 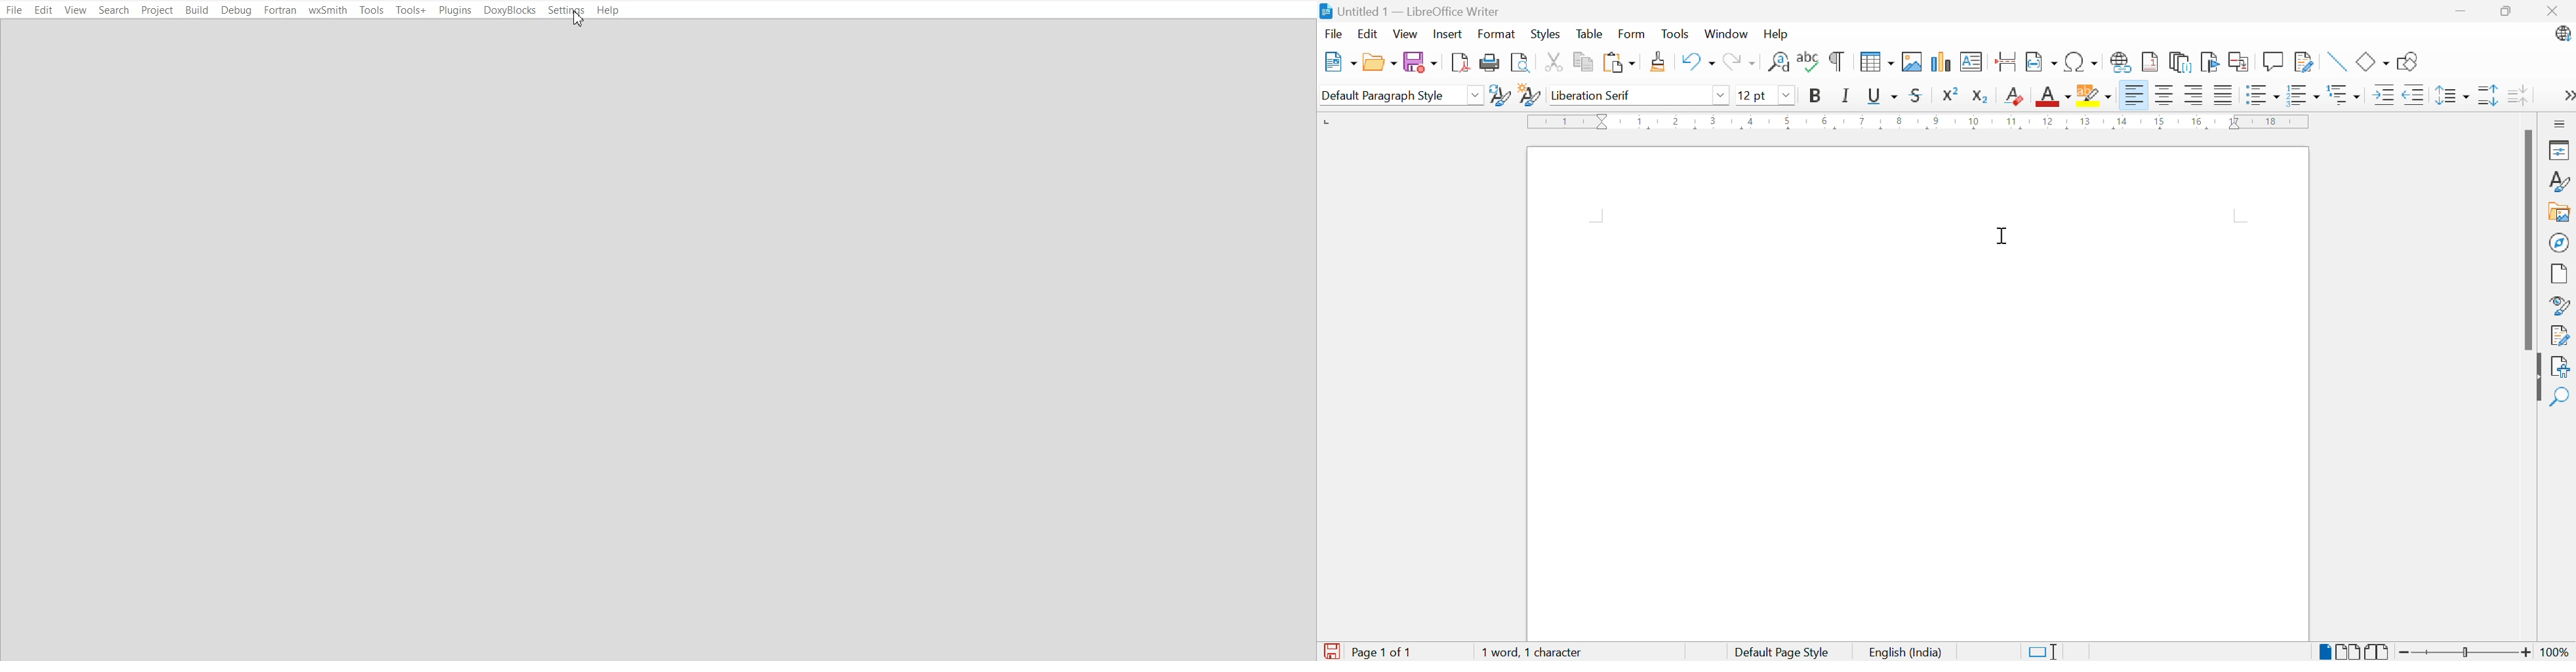 What do you see at coordinates (454, 11) in the screenshot?
I see `Plugins` at bounding box center [454, 11].